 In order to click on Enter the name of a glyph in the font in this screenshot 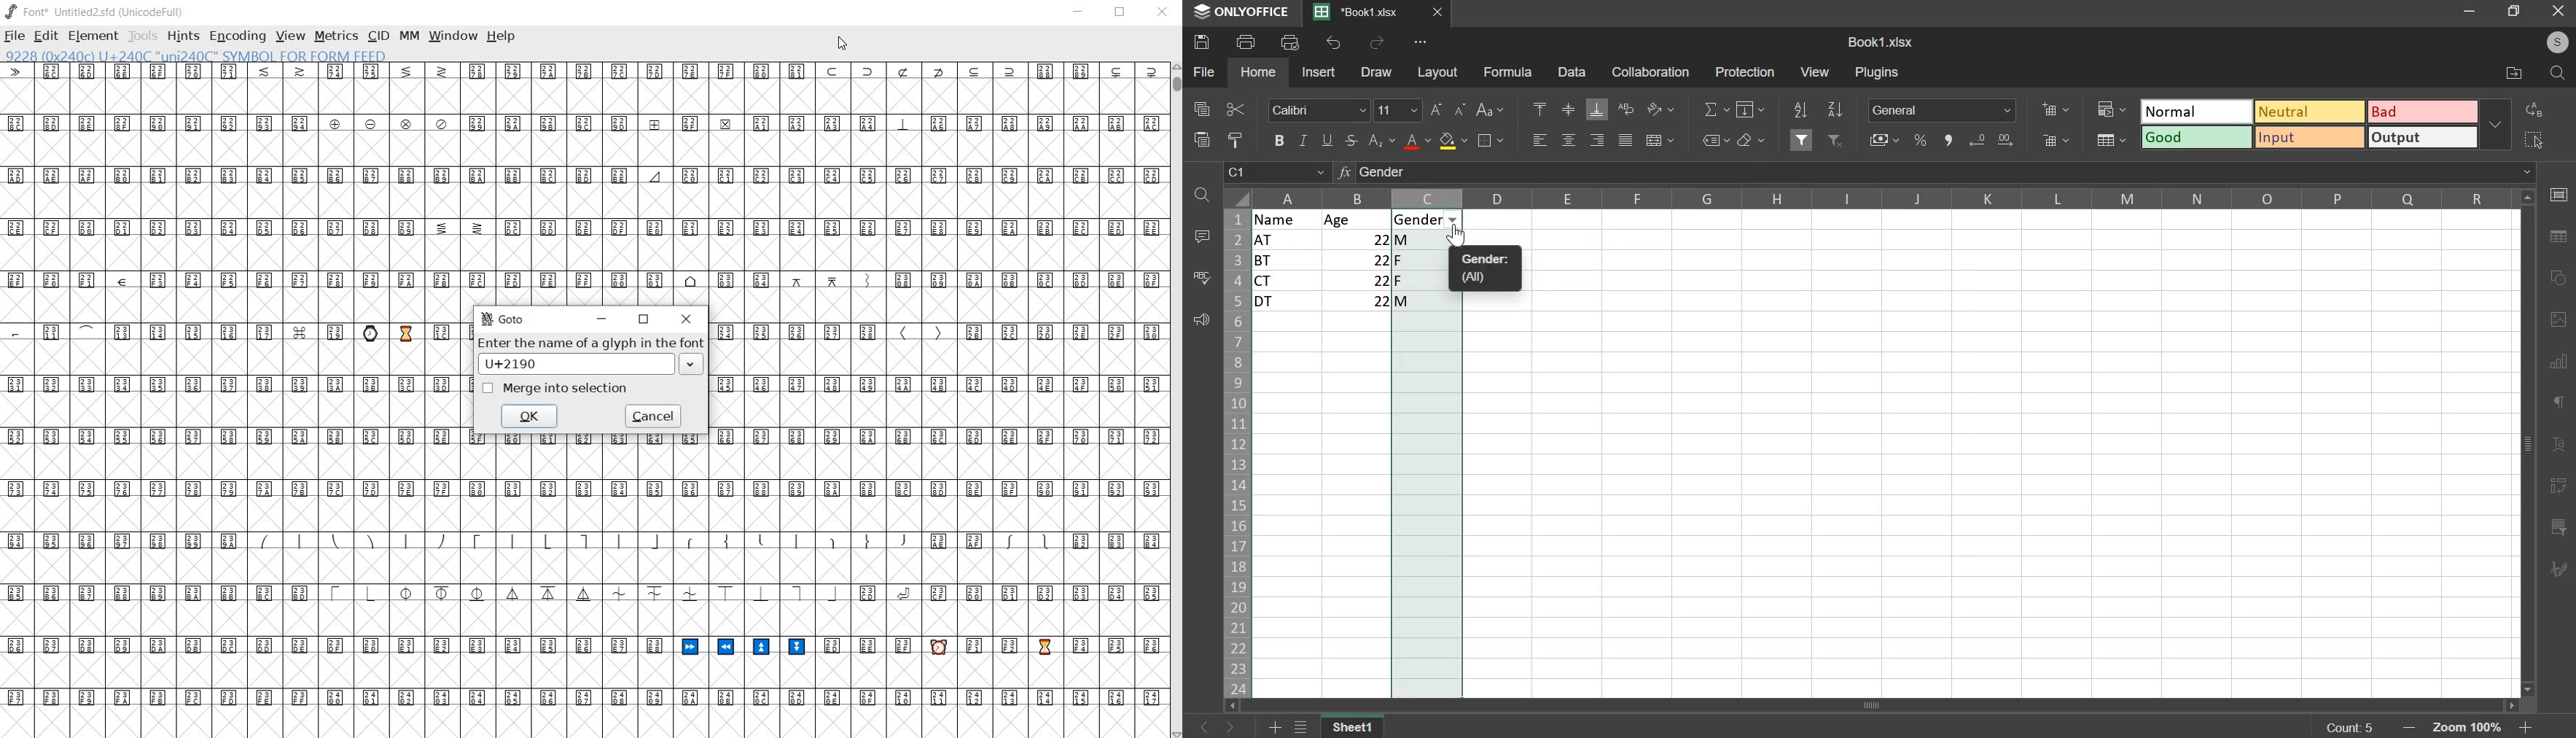, I will do `click(591, 356)`.